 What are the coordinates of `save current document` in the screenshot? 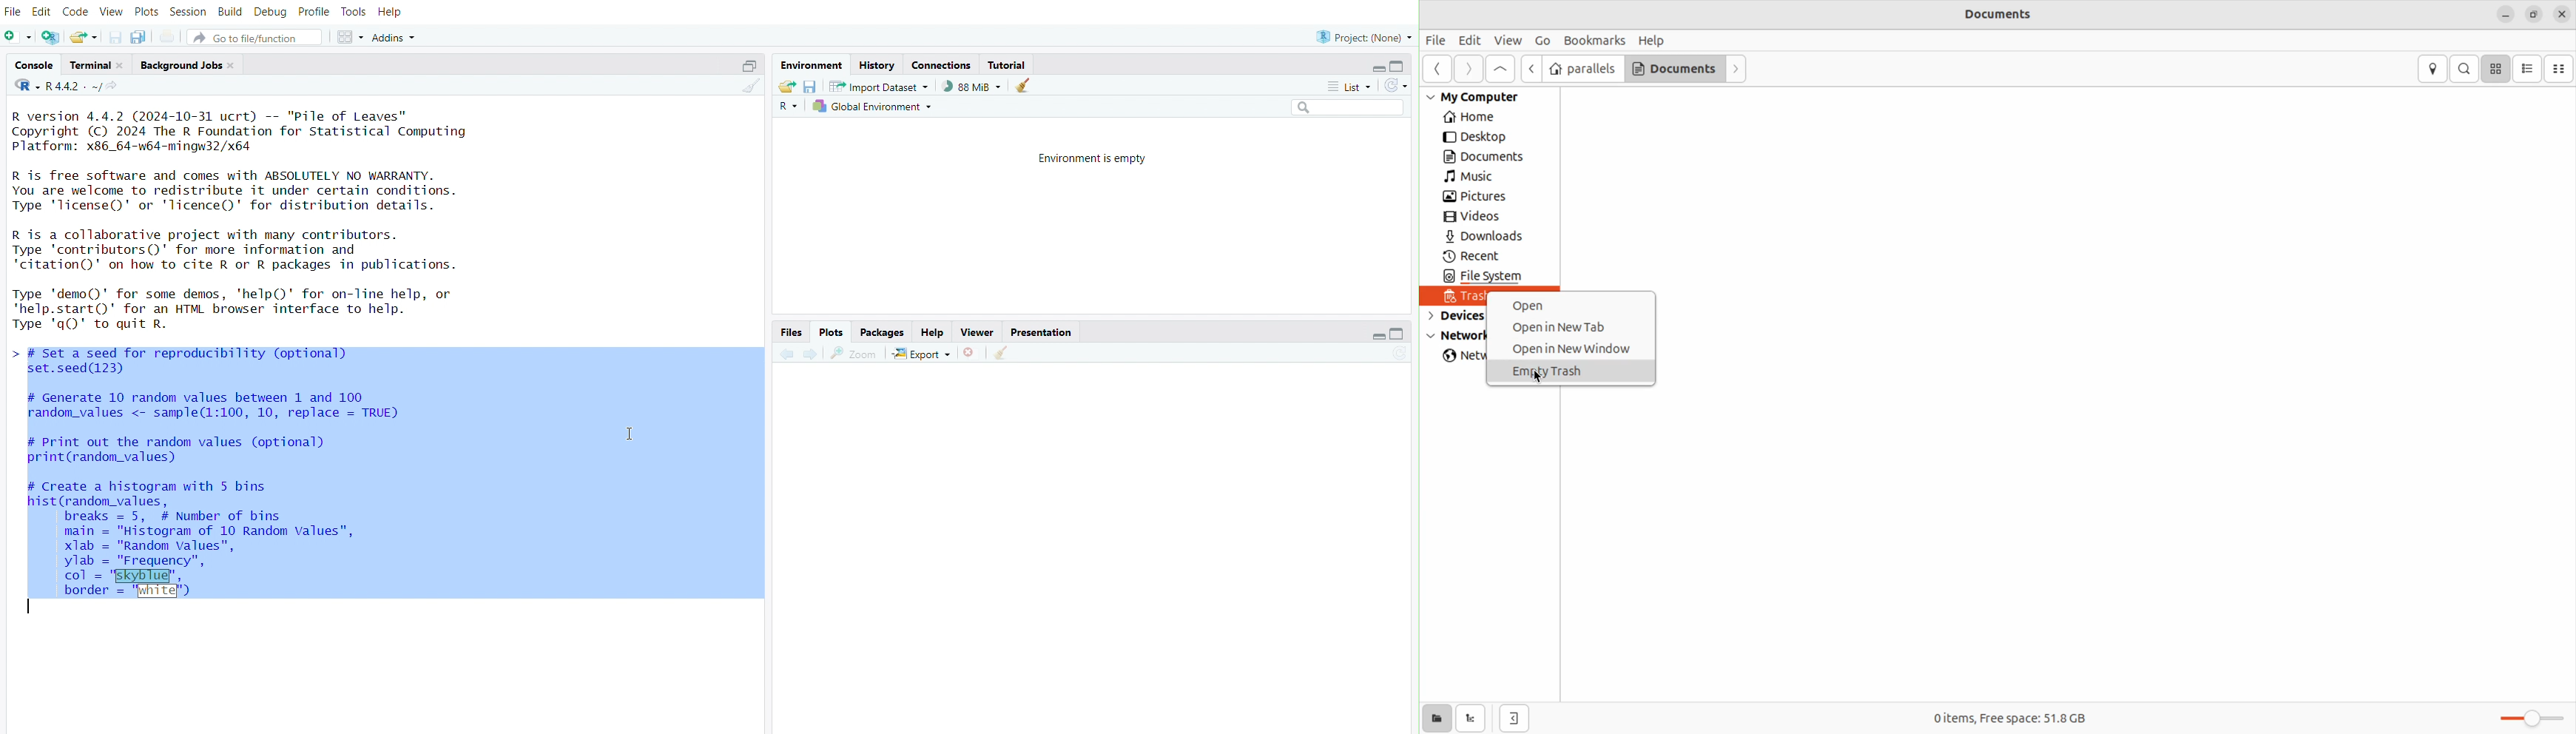 It's located at (114, 36).